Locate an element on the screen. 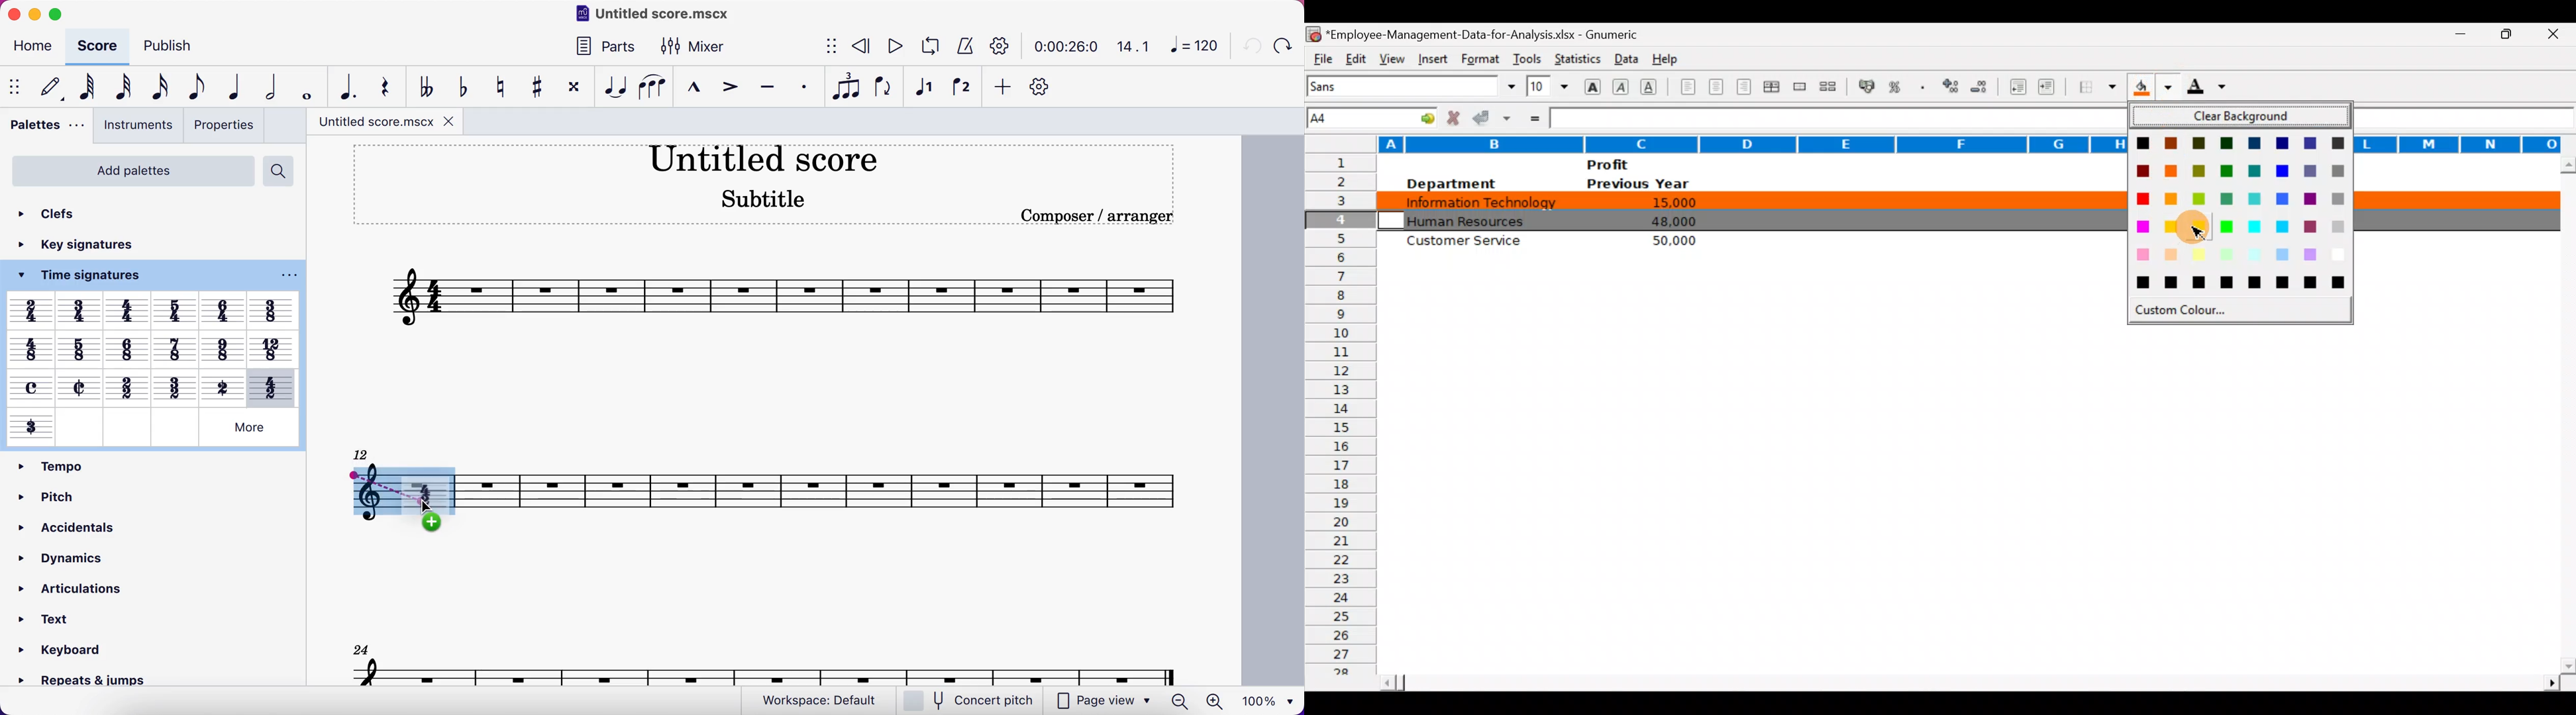 This screenshot has height=728, width=2576. 100% is located at coordinates (1267, 701).